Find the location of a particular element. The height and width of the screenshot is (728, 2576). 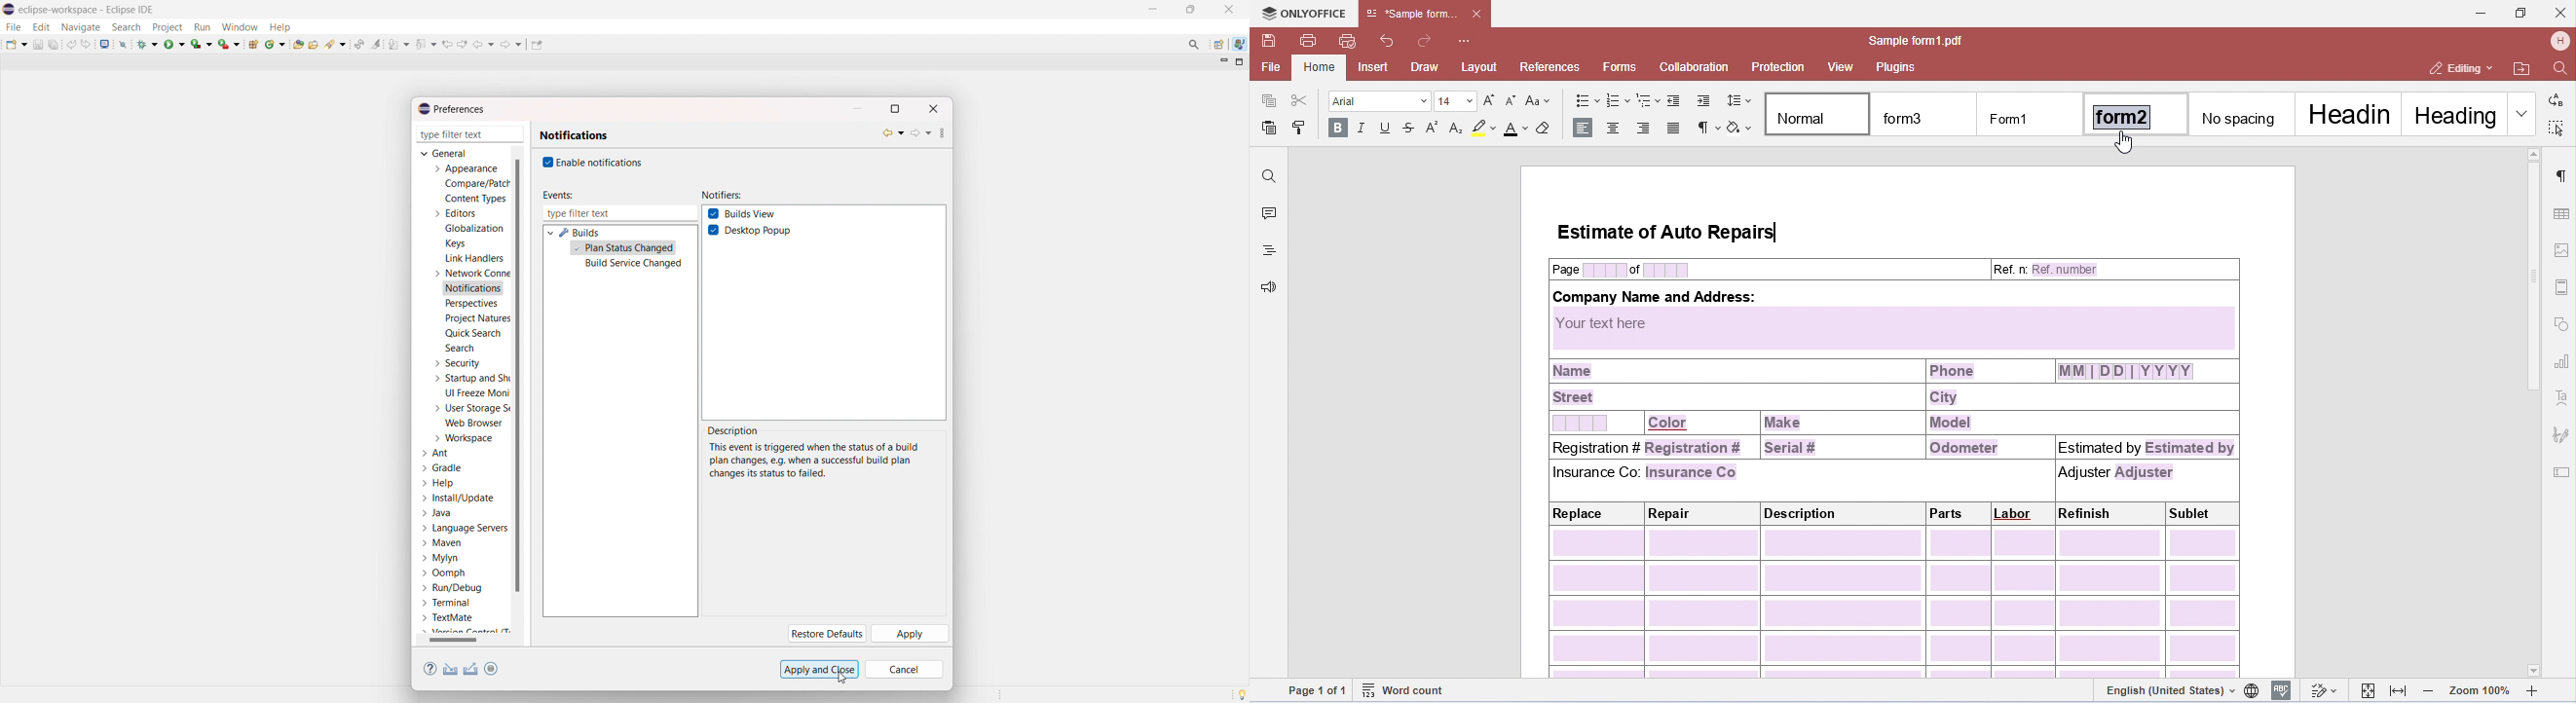

close dialogbox is located at coordinates (933, 109).